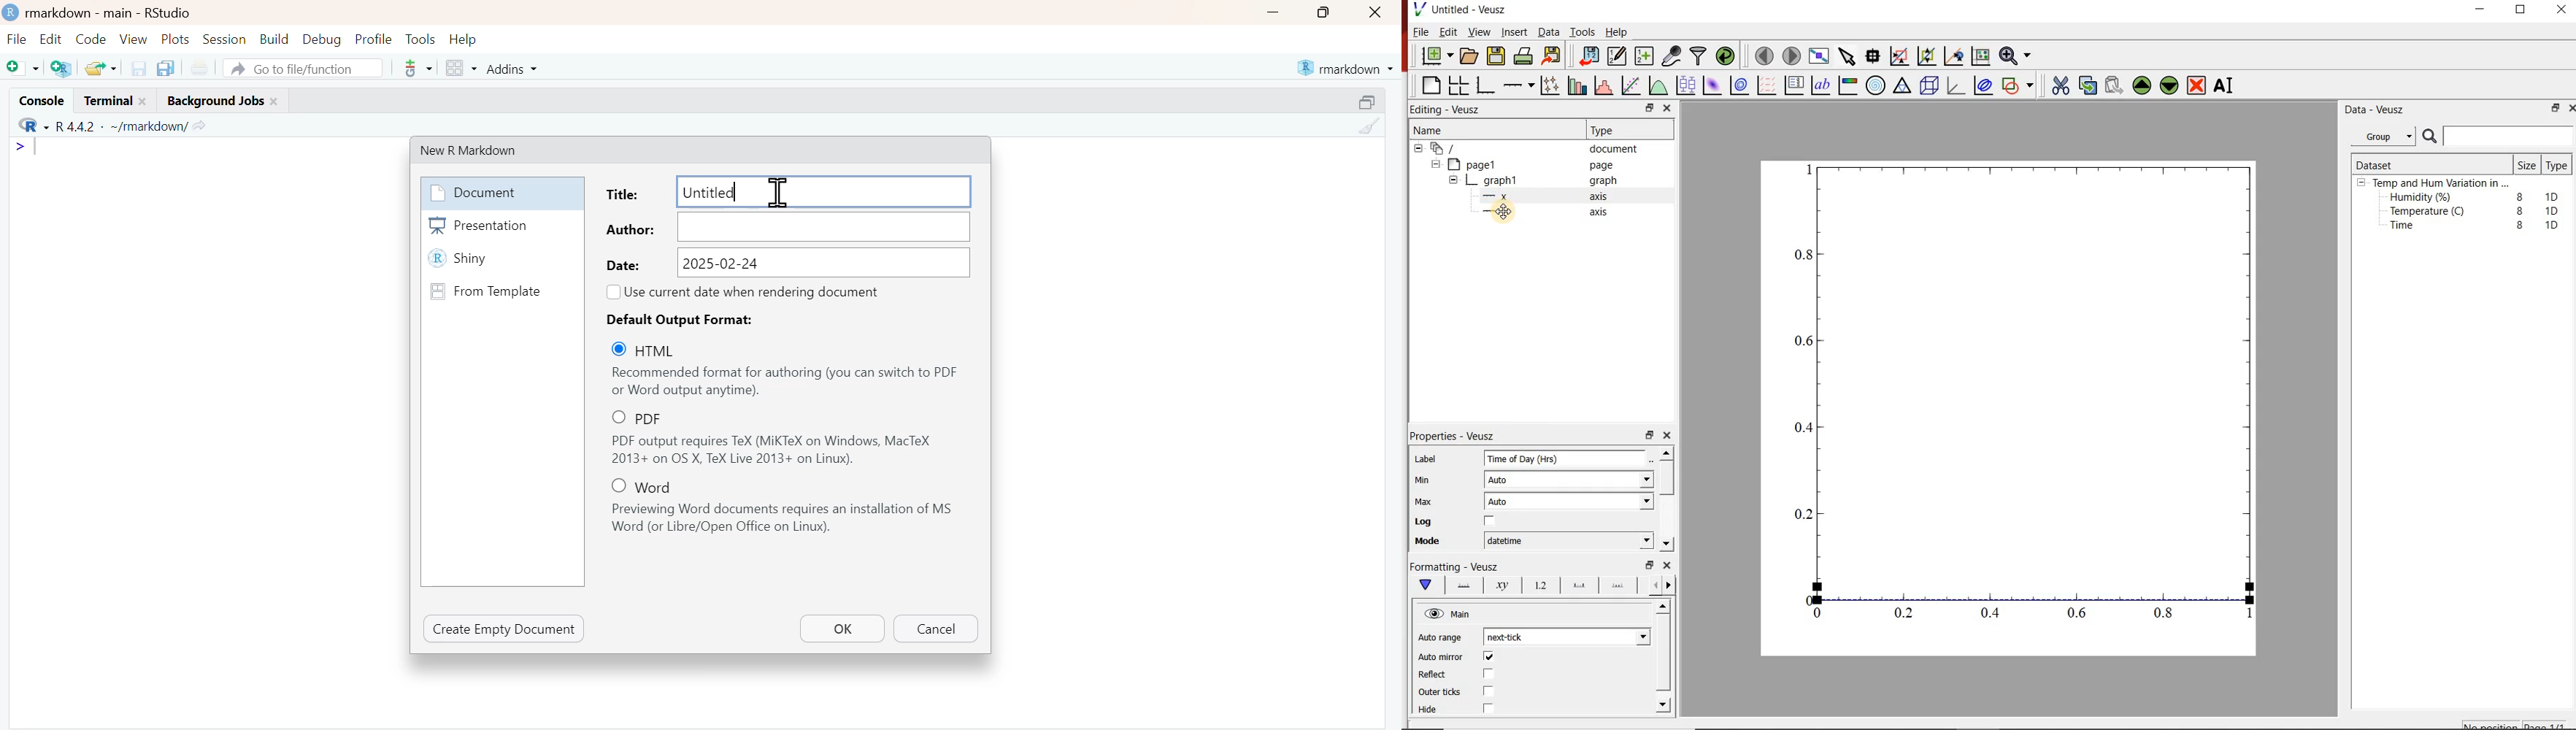  I want to click on Untitled - Veusz, so click(1464, 9).